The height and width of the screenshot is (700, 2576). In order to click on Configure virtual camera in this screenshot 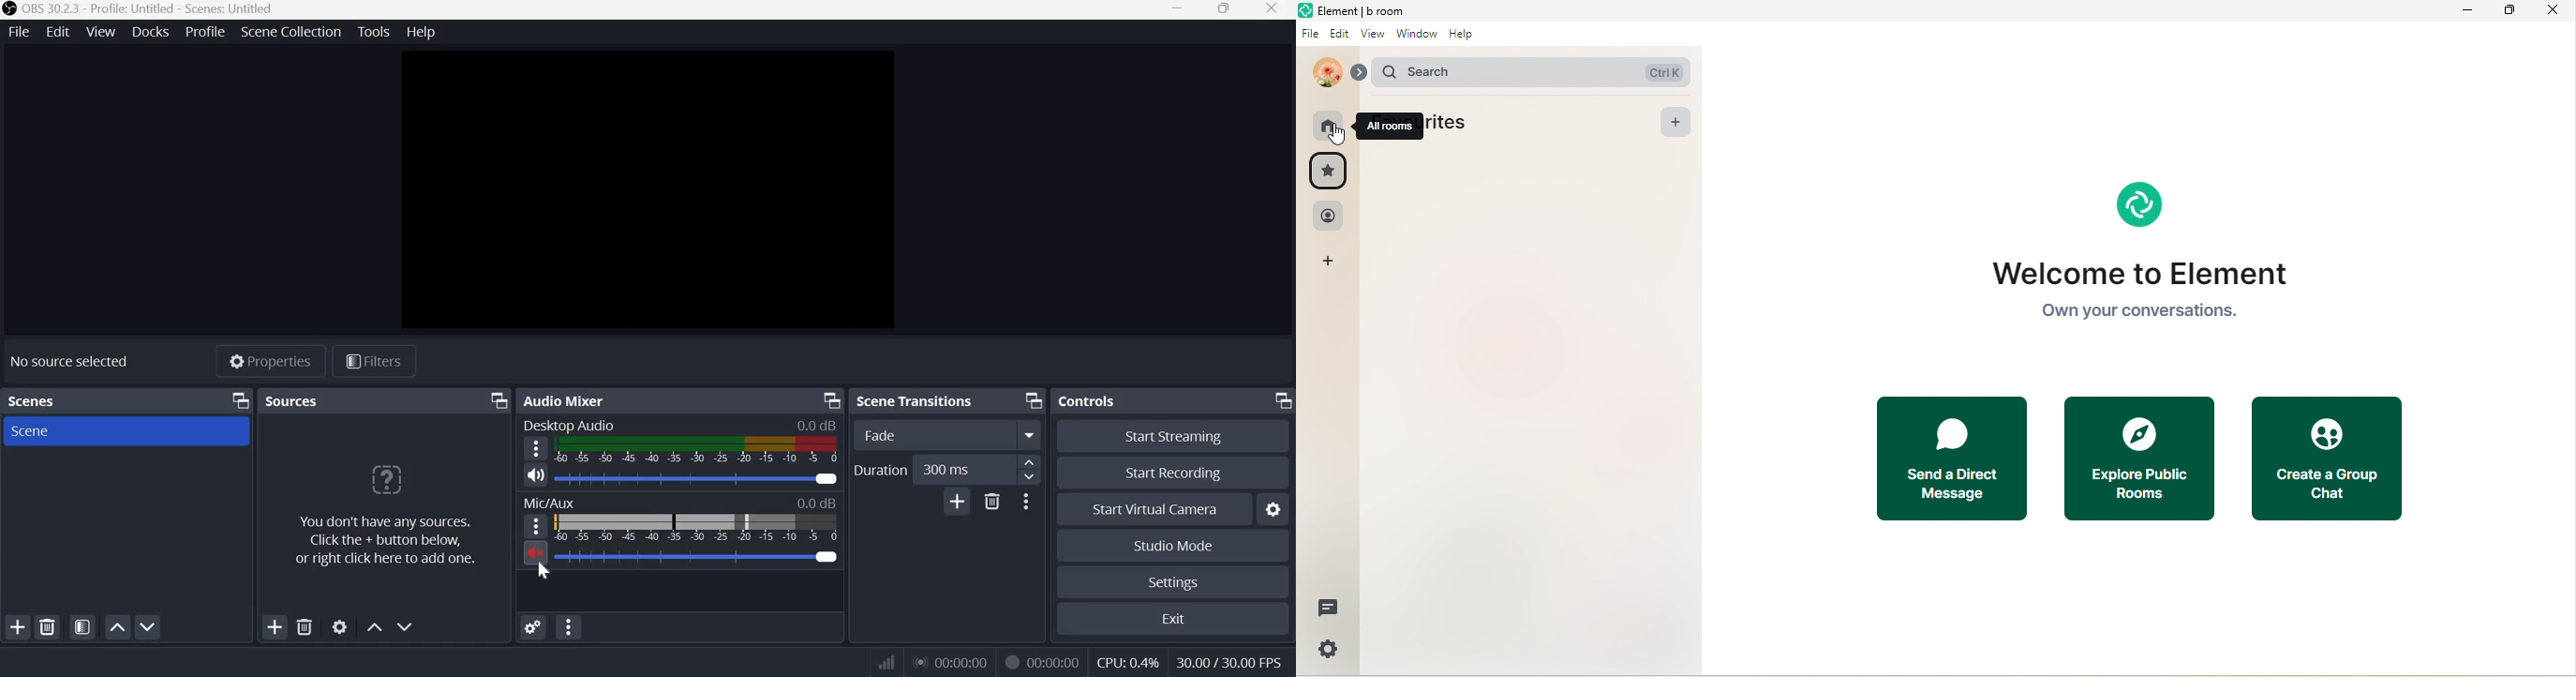, I will do `click(1273, 509)`.